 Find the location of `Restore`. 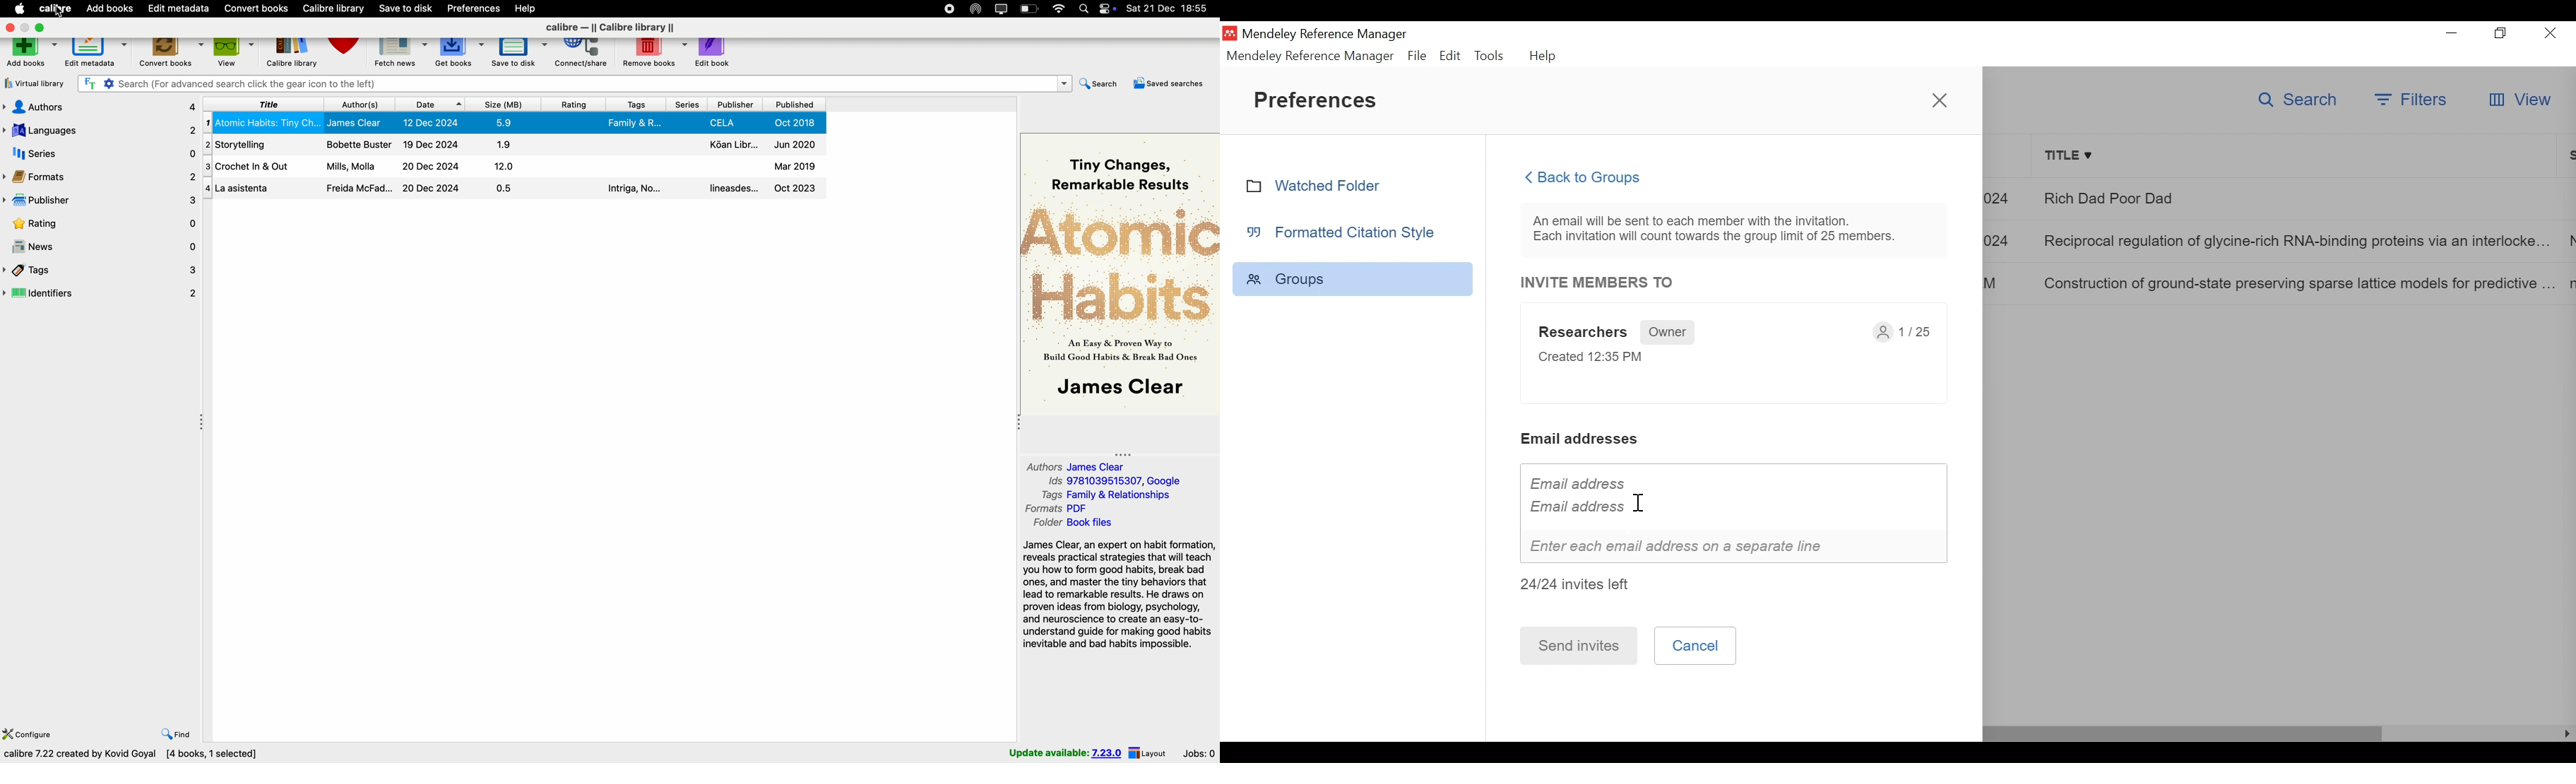

Restore is located at coordinates (2500, 32).